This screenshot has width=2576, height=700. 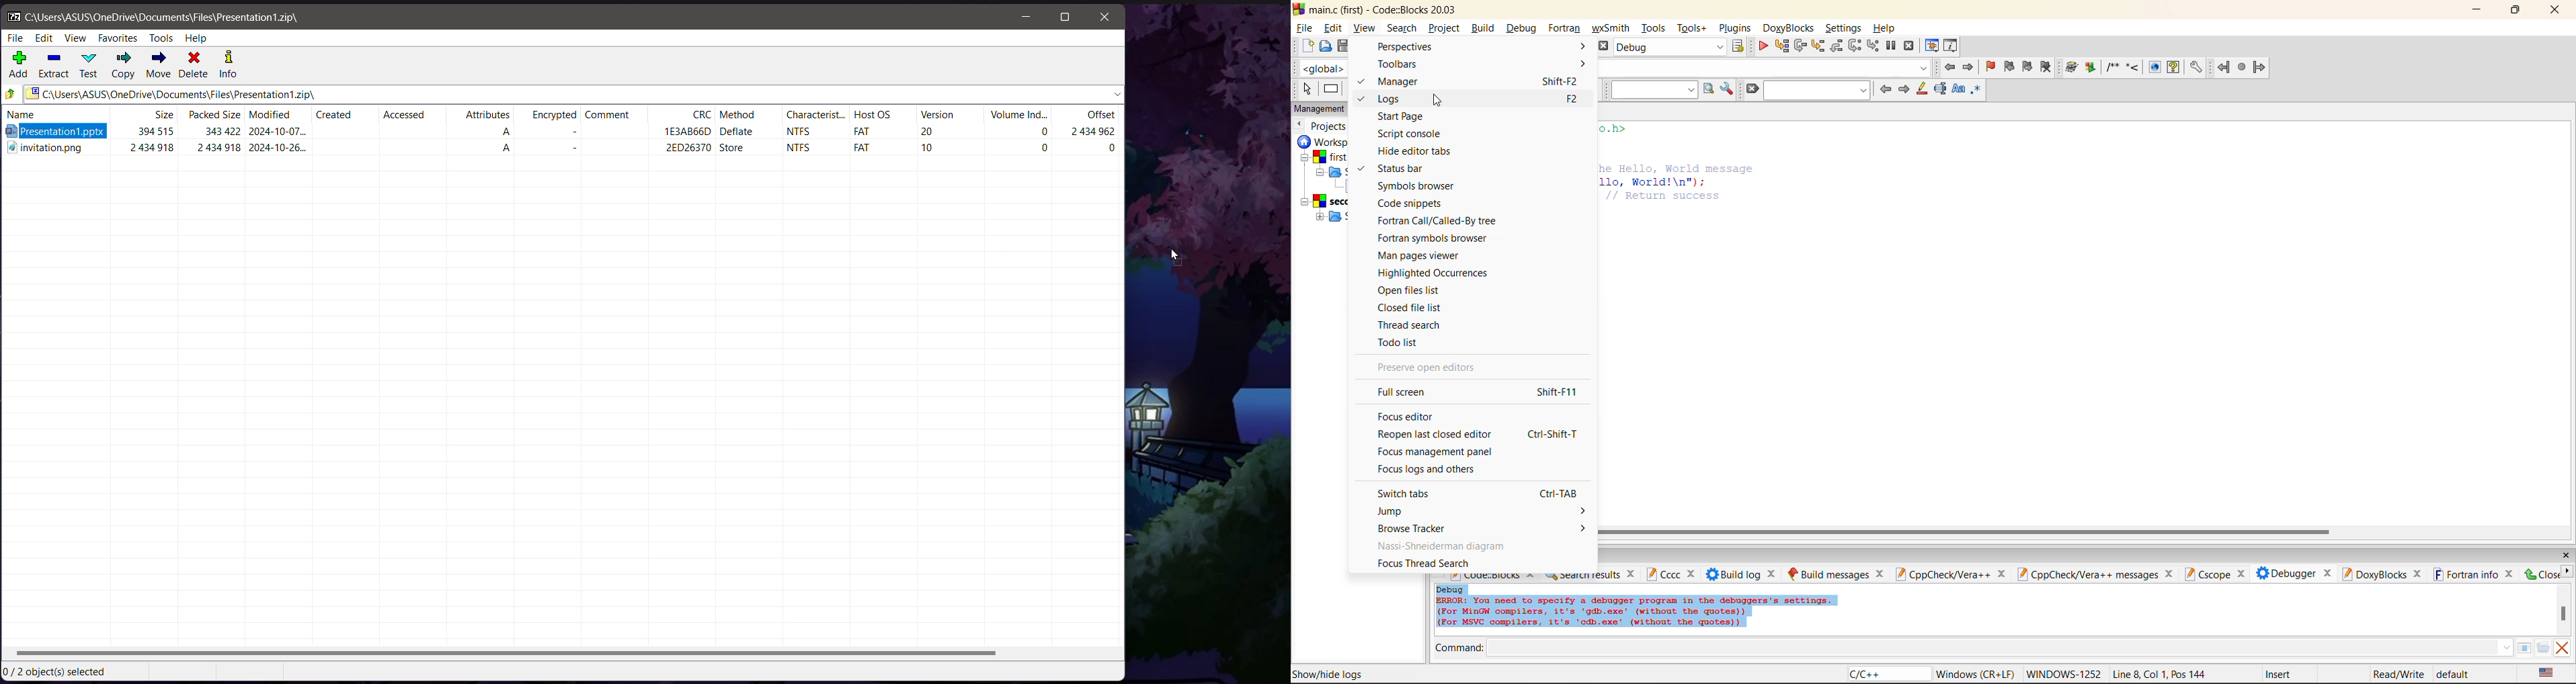 I want to click on doxyblocks, so click(x=1790, y=26).